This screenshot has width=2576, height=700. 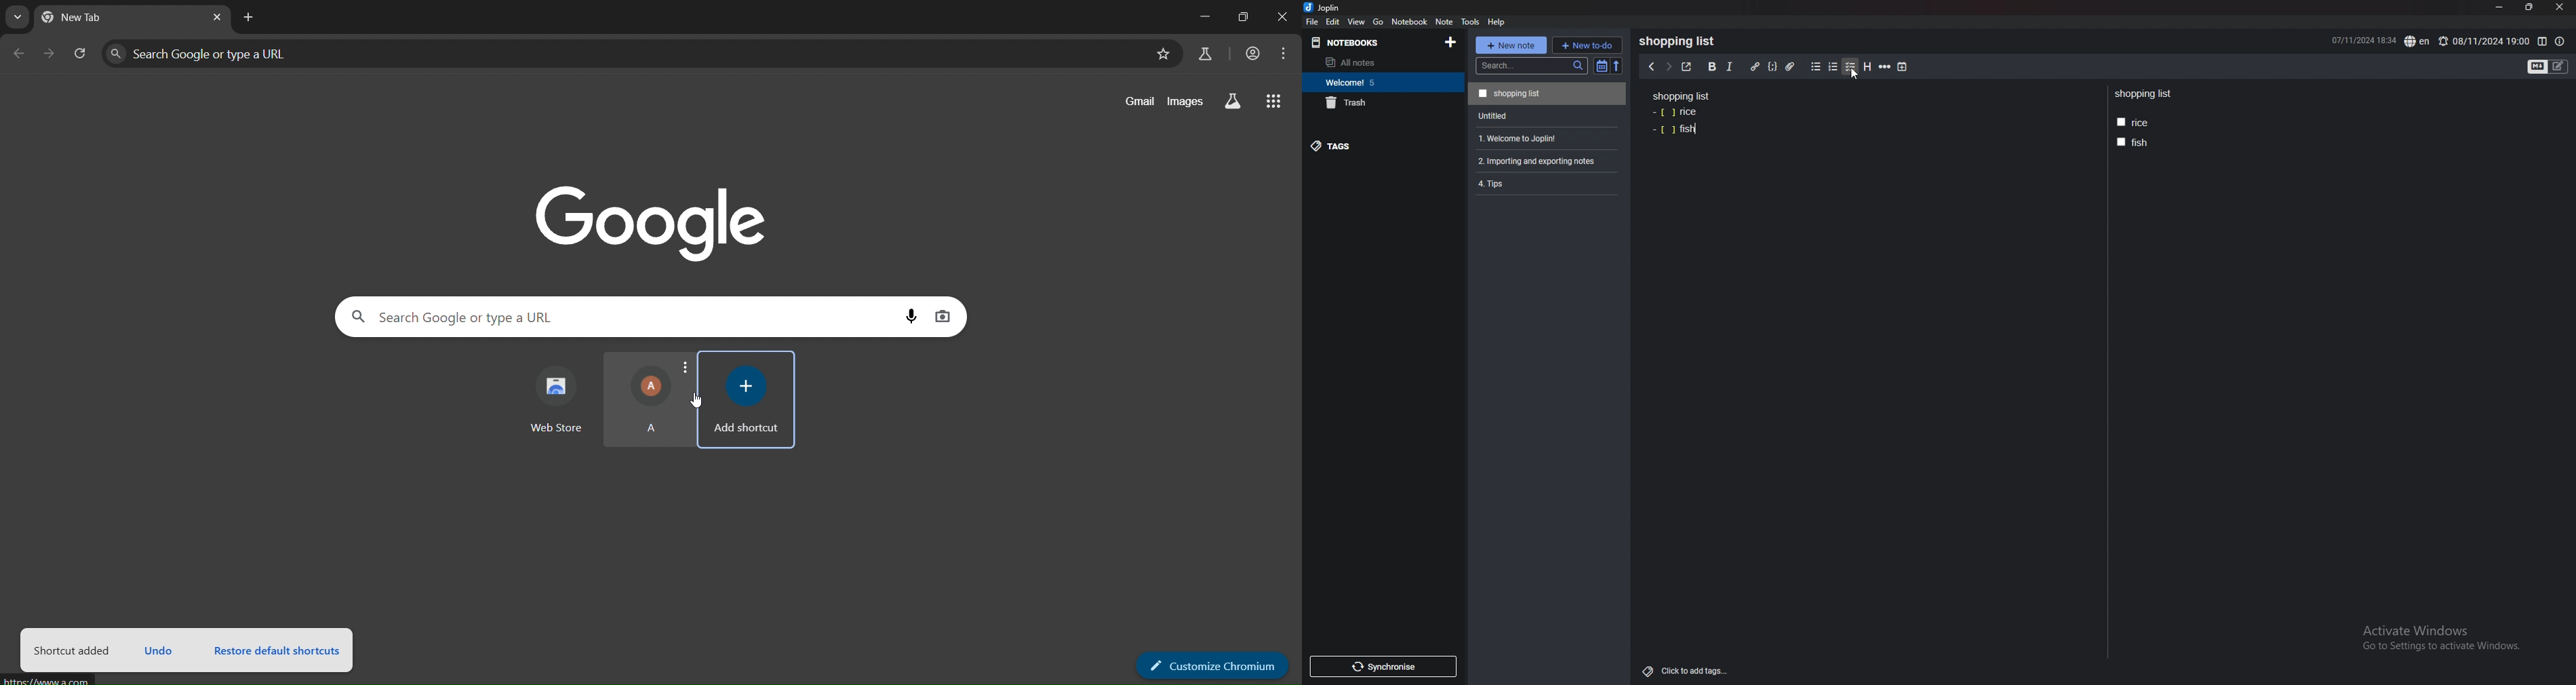 What do you see at coordinates (1324, 7) in the screenshot?
I see `joplin` at bounding box center [1324, 7].